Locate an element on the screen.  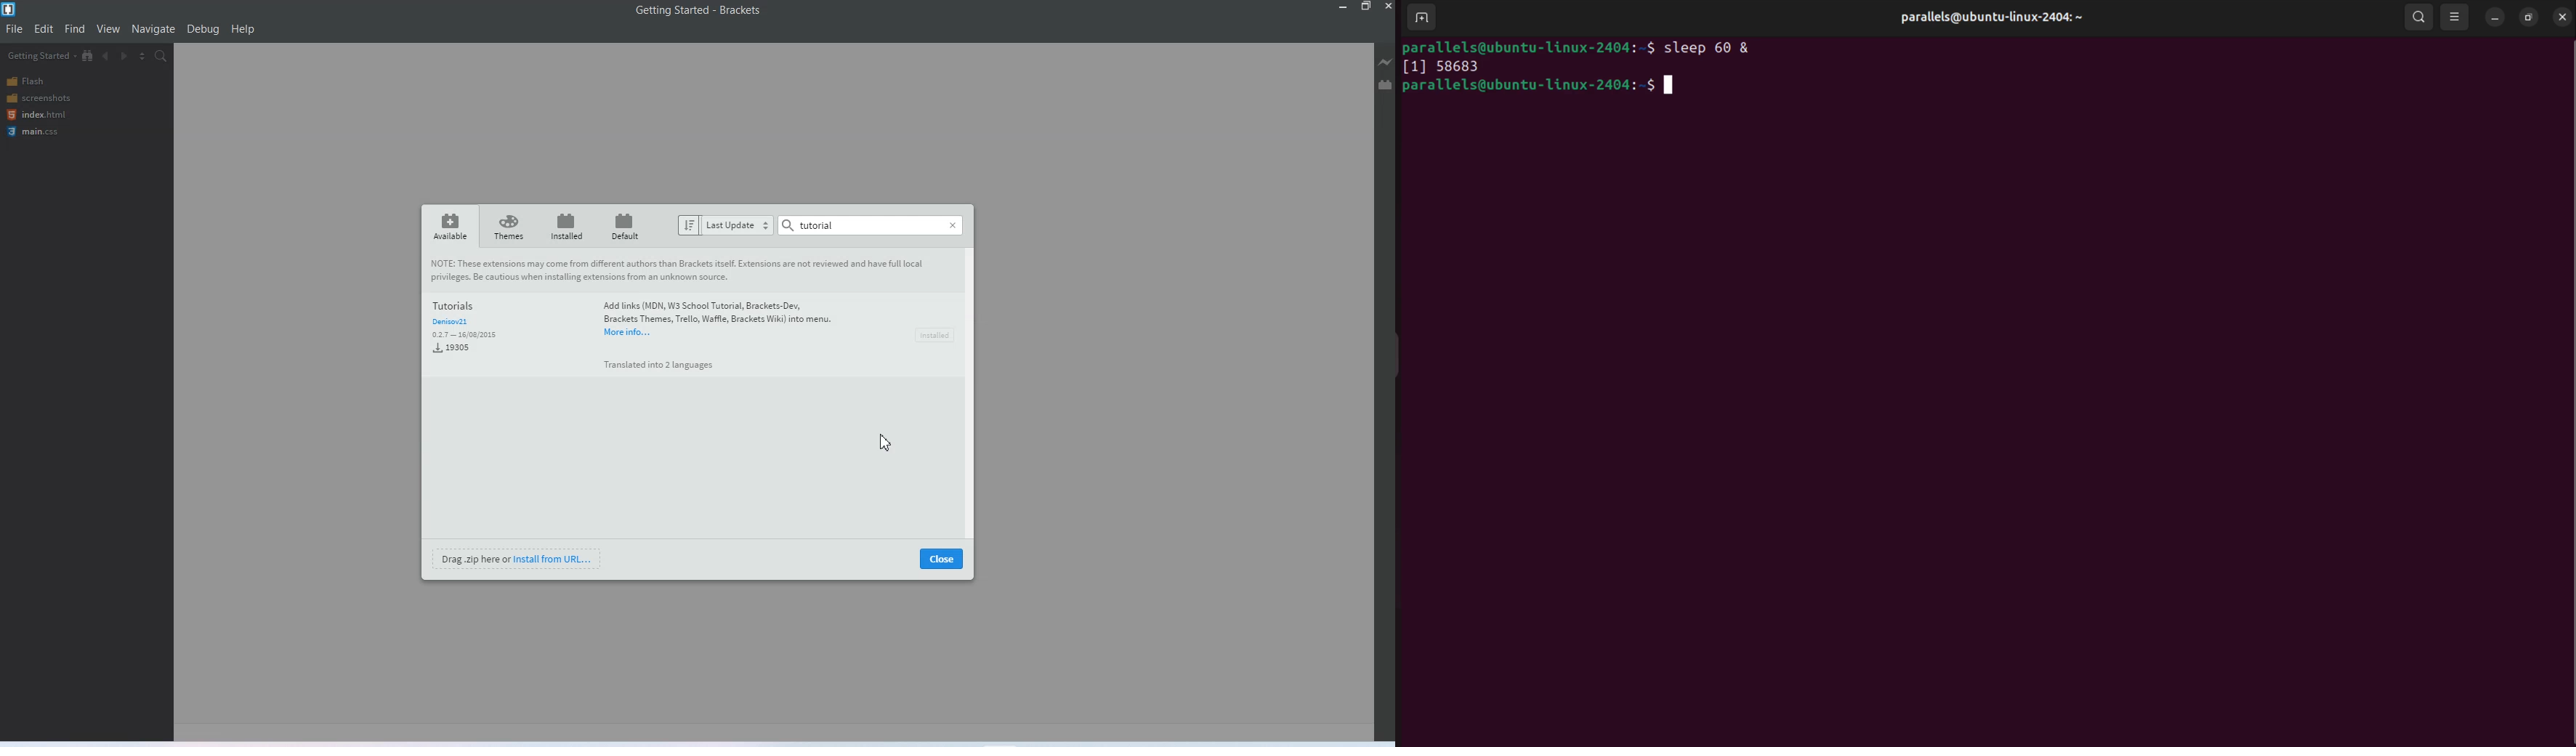
Last Update is located at coordinates (725, 225).